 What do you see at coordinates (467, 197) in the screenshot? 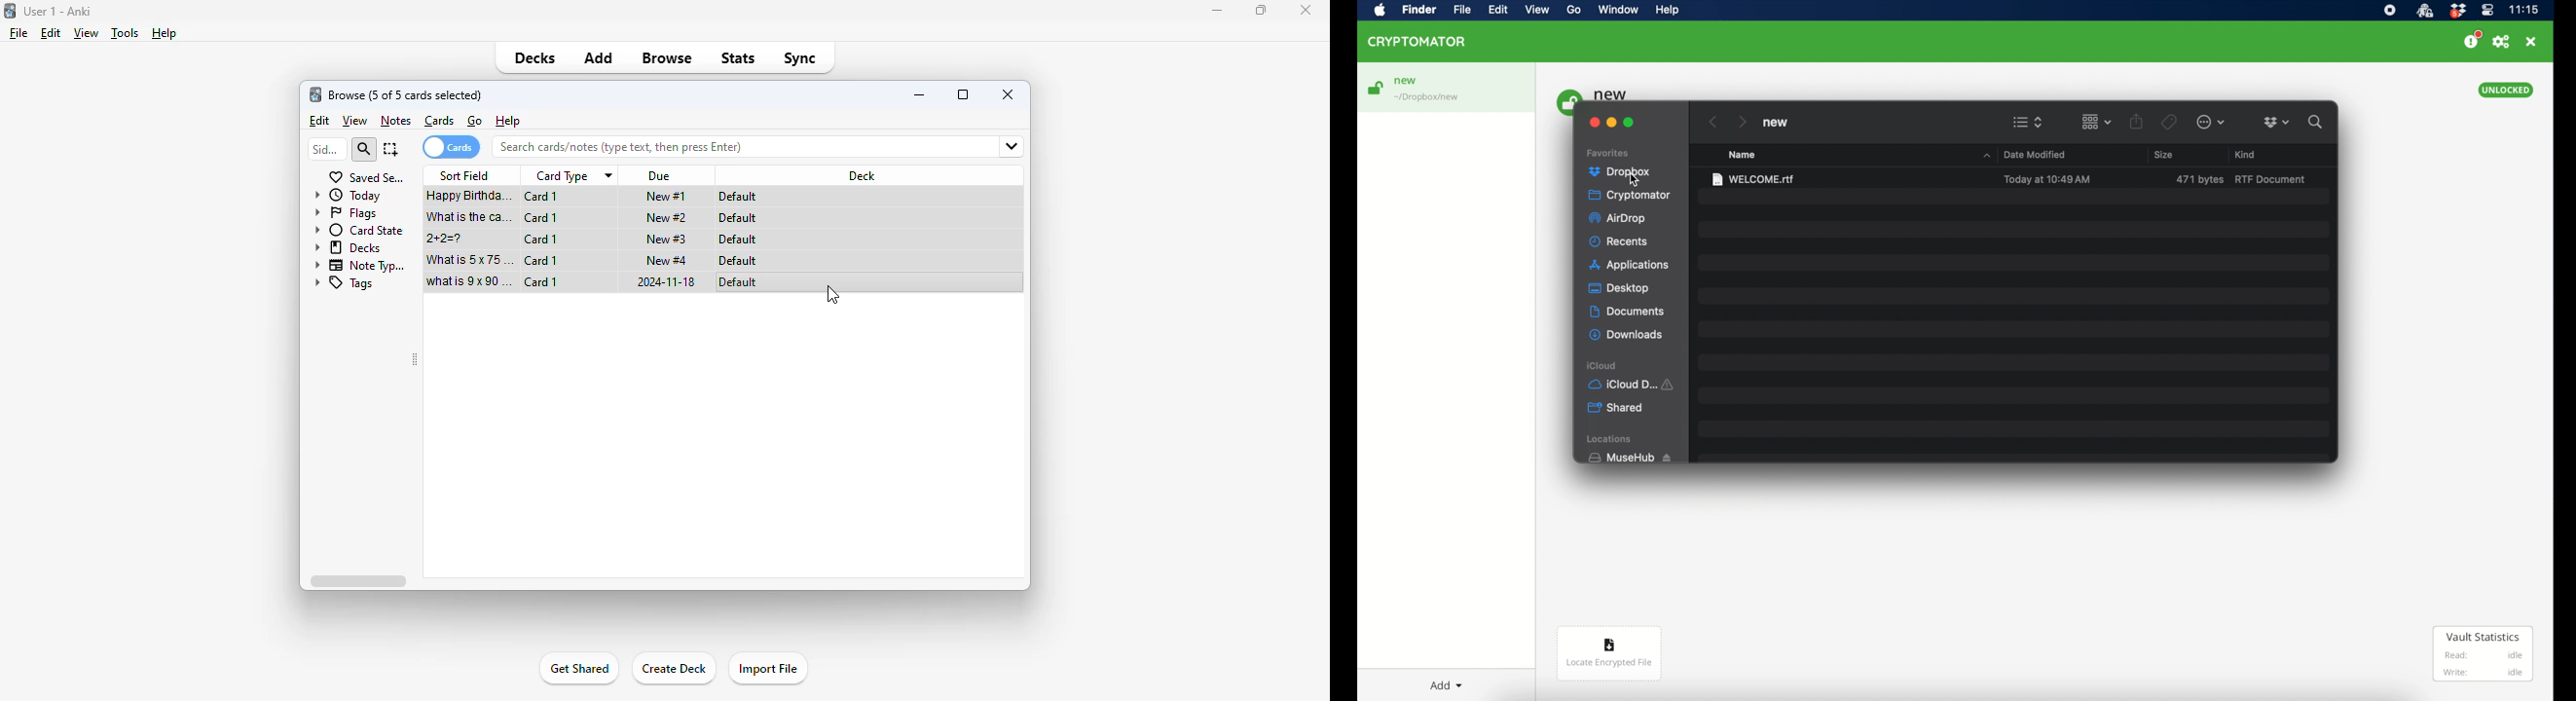
I see `happy birthday song!!!.mp3` at bounding box center [467, 197].